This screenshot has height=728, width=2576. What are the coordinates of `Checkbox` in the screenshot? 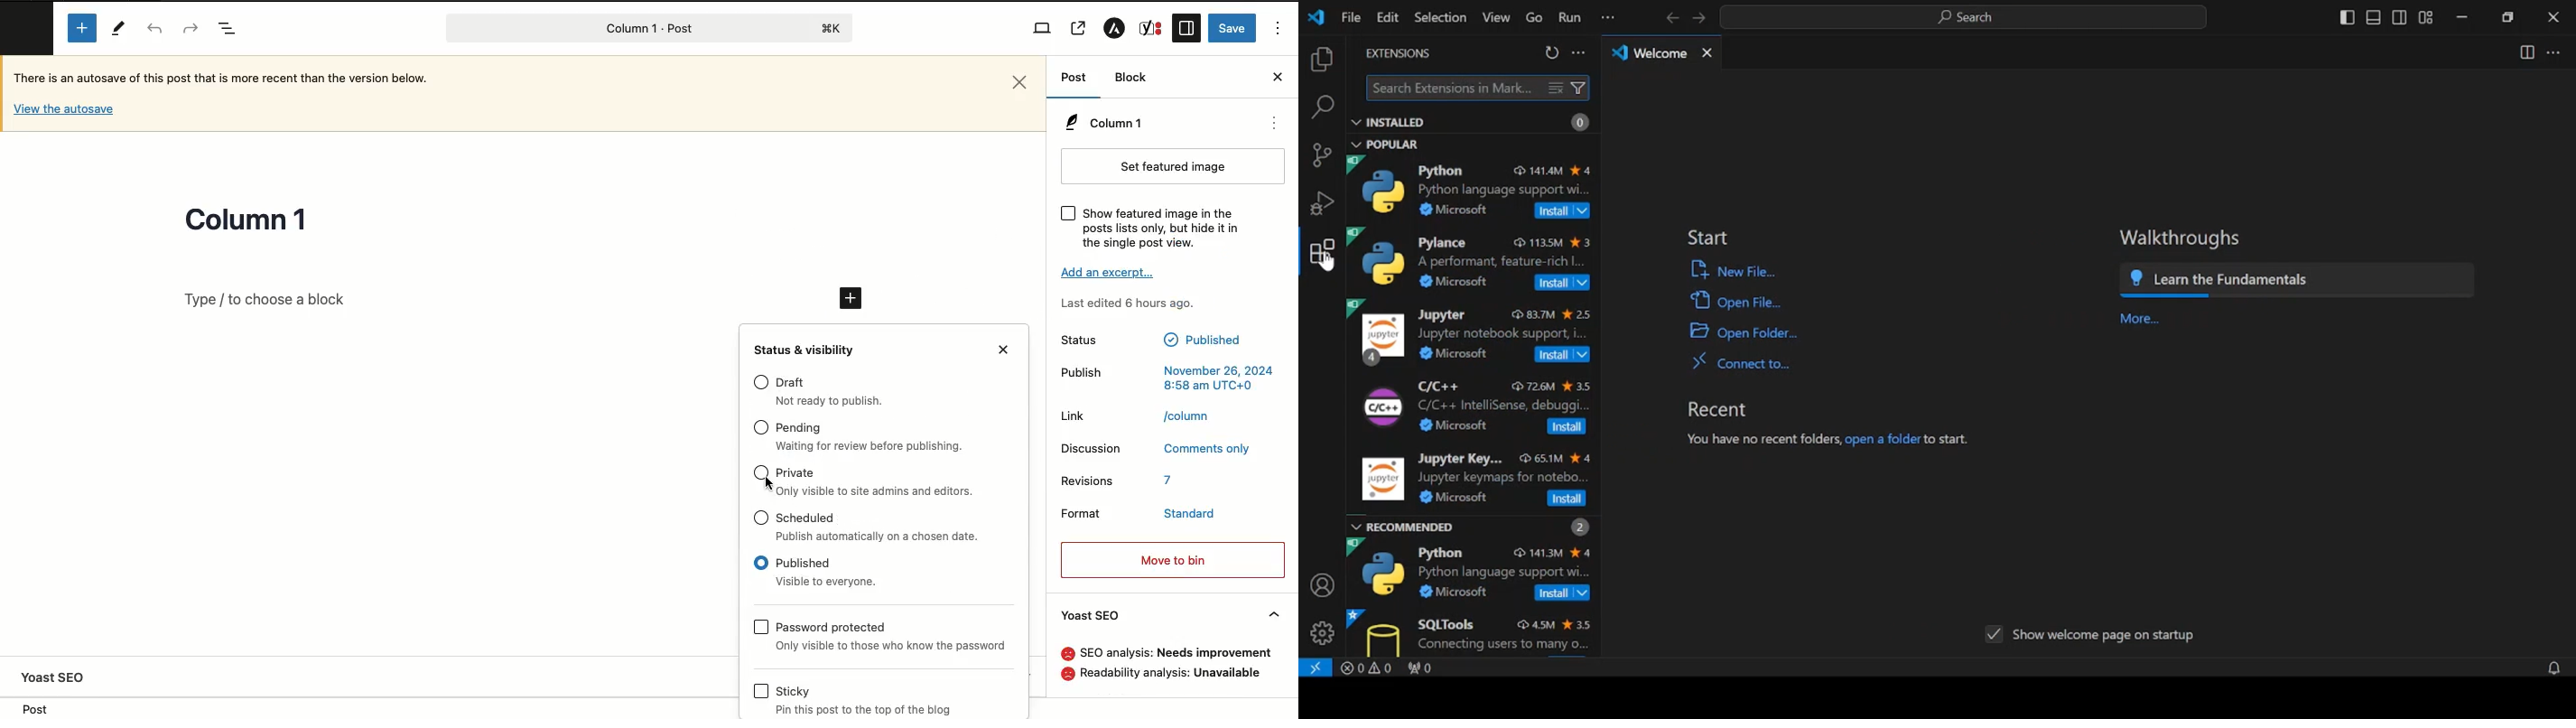 It's located at (760, 627).